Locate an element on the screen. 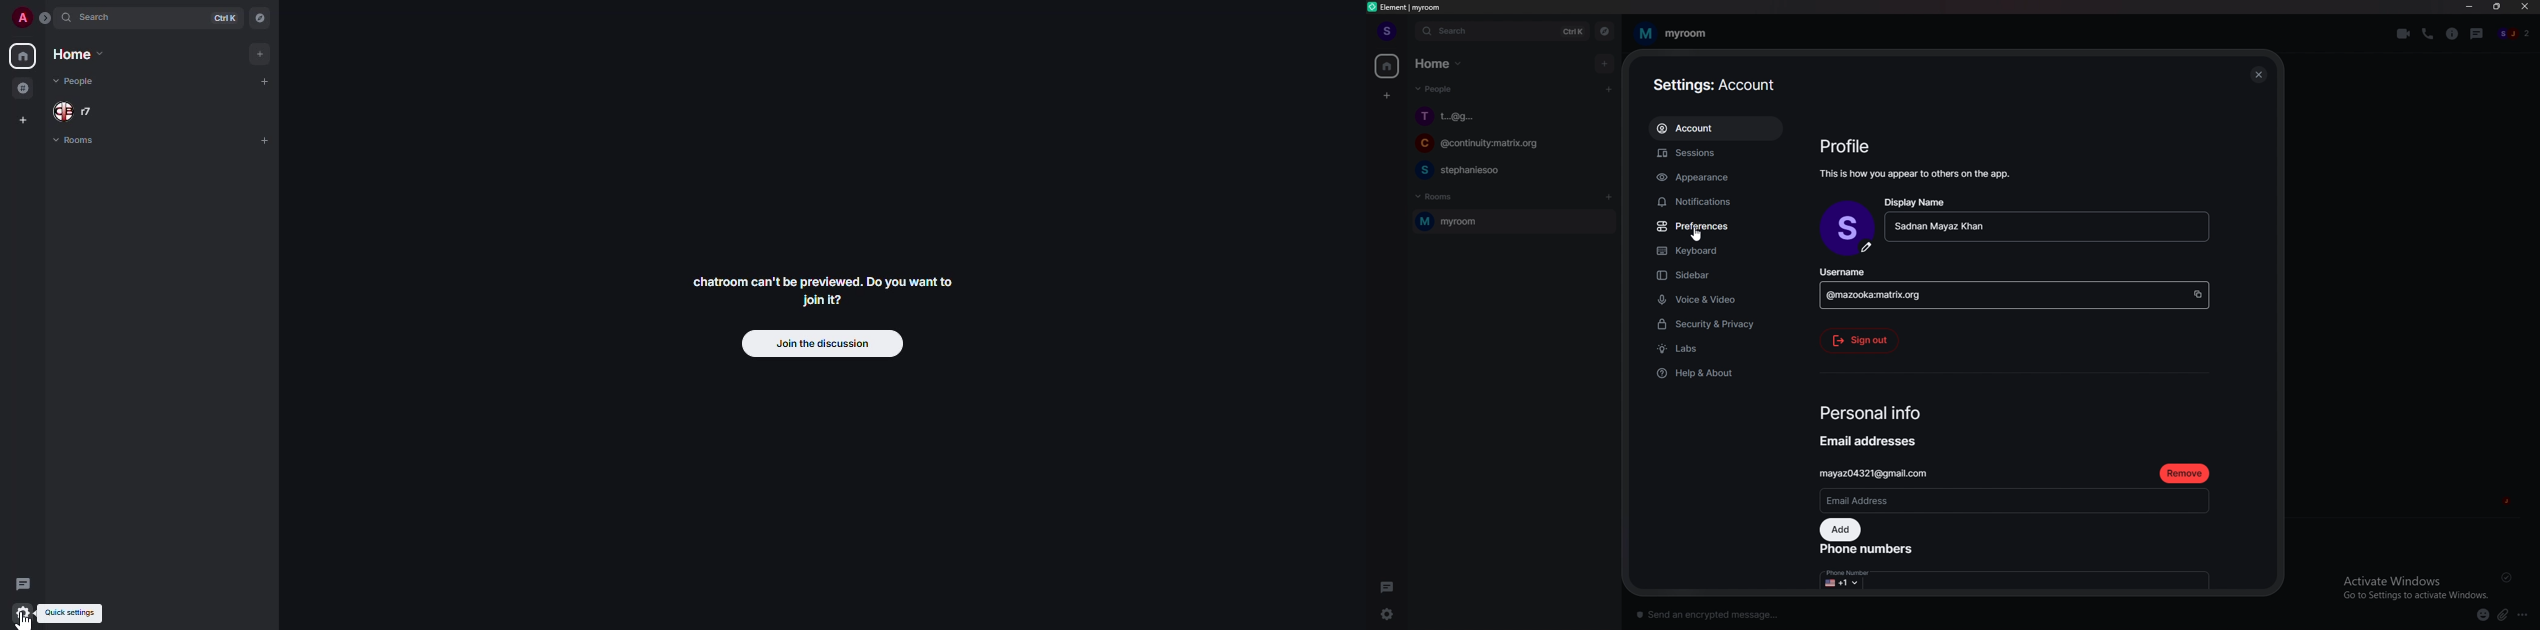  people is located at coordinates (79, 111).